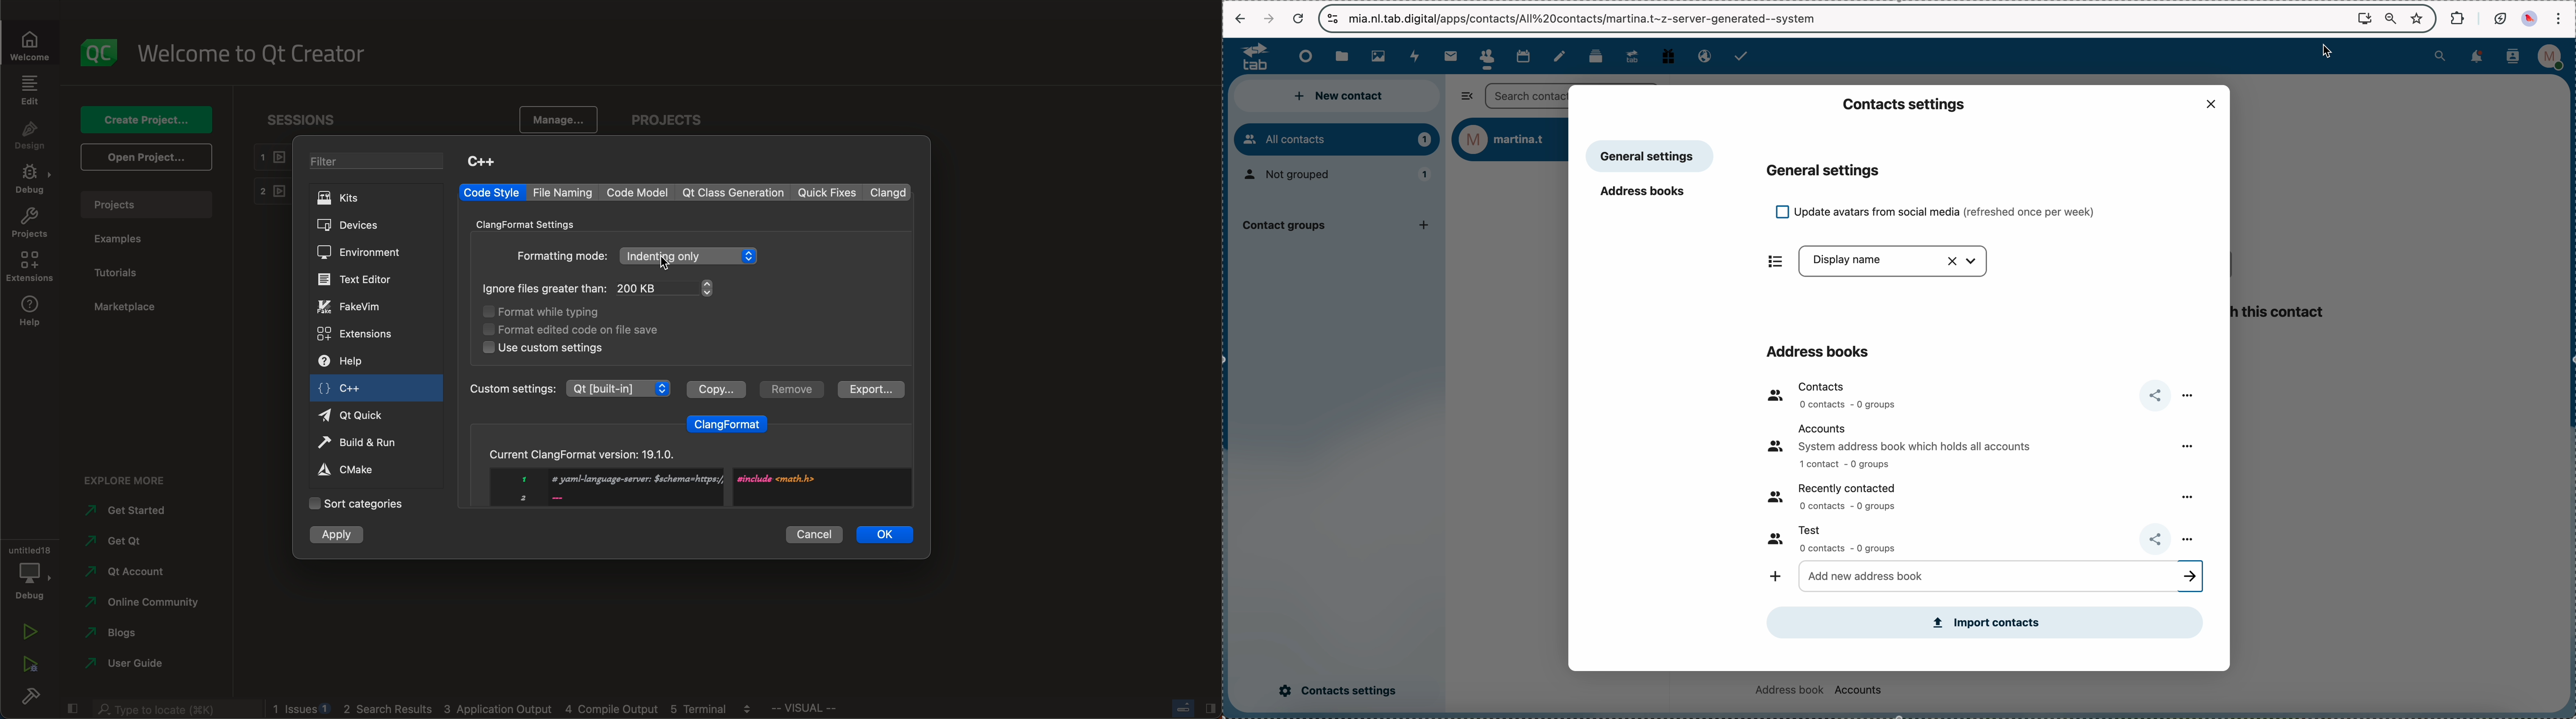 The height and width of the screenshot is (728, 2576). What do you see at coordinates (1486, 56) in the screenshot?
I see `click on contacts` at bounding box center [1486, 56].